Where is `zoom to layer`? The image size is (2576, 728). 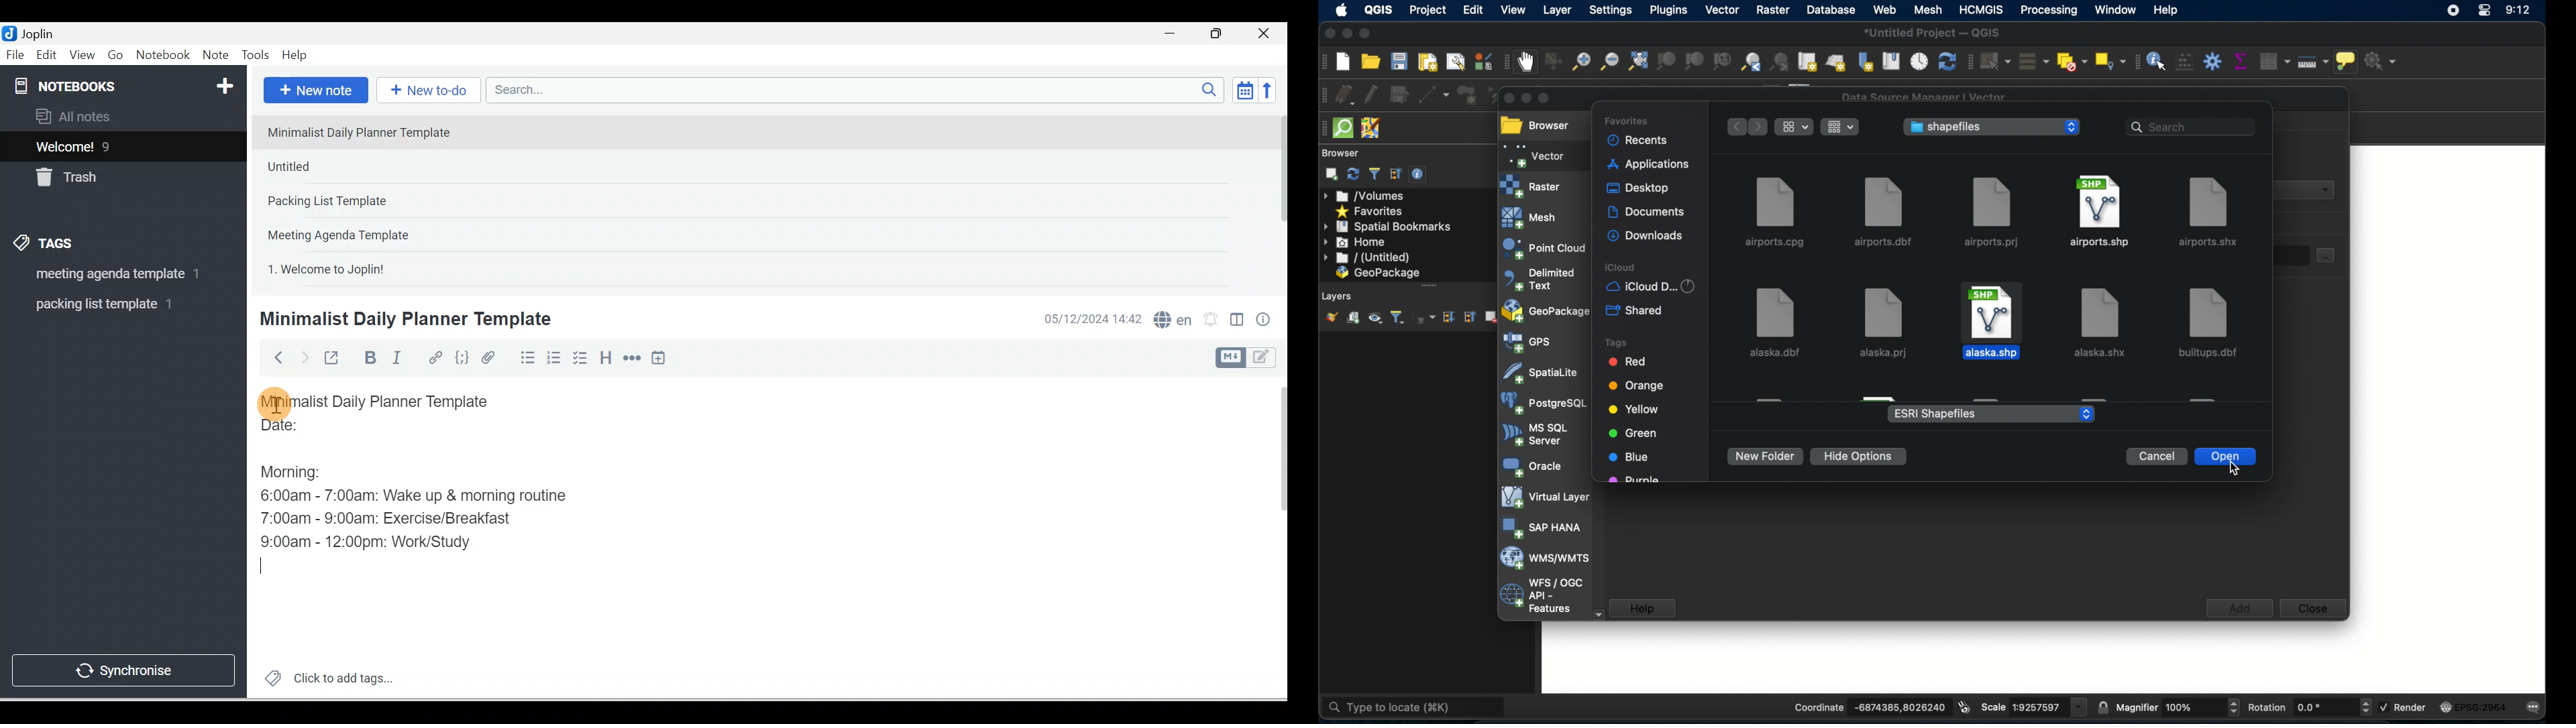
zoom to layer is located at coordinates (1695, 62).